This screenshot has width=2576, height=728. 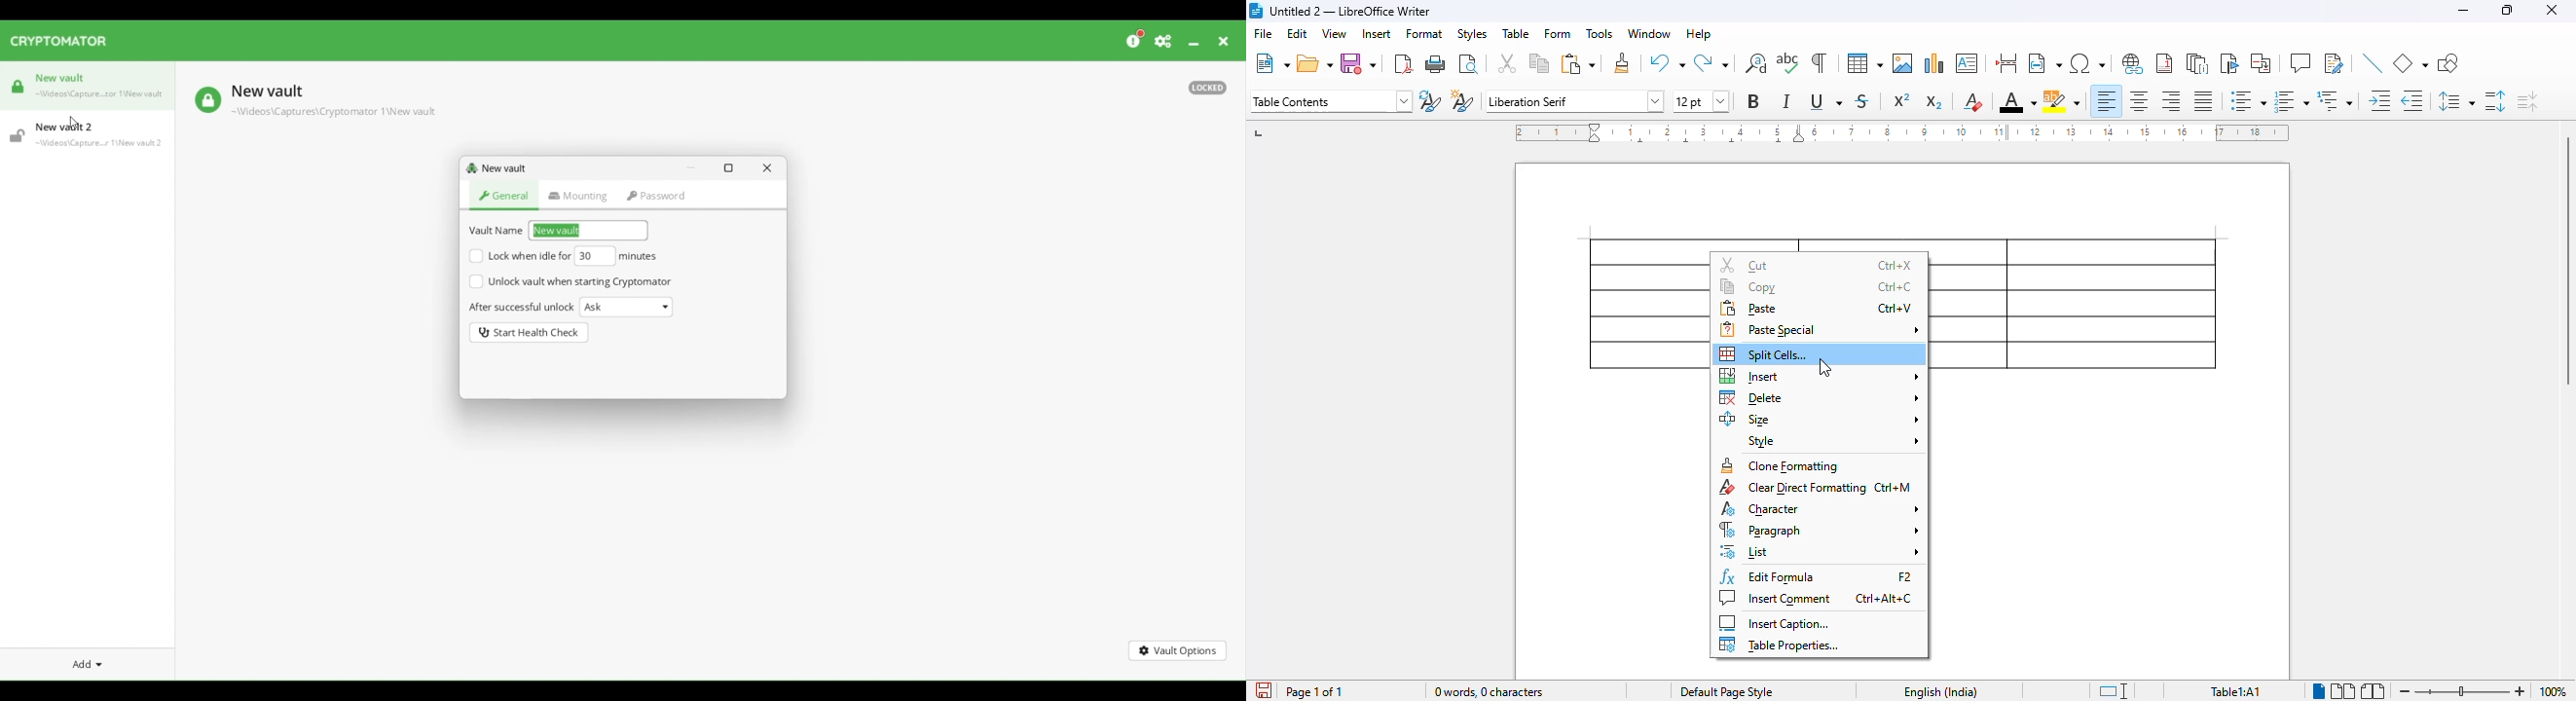 I want to click on book view, so click(x=2373, y=690).